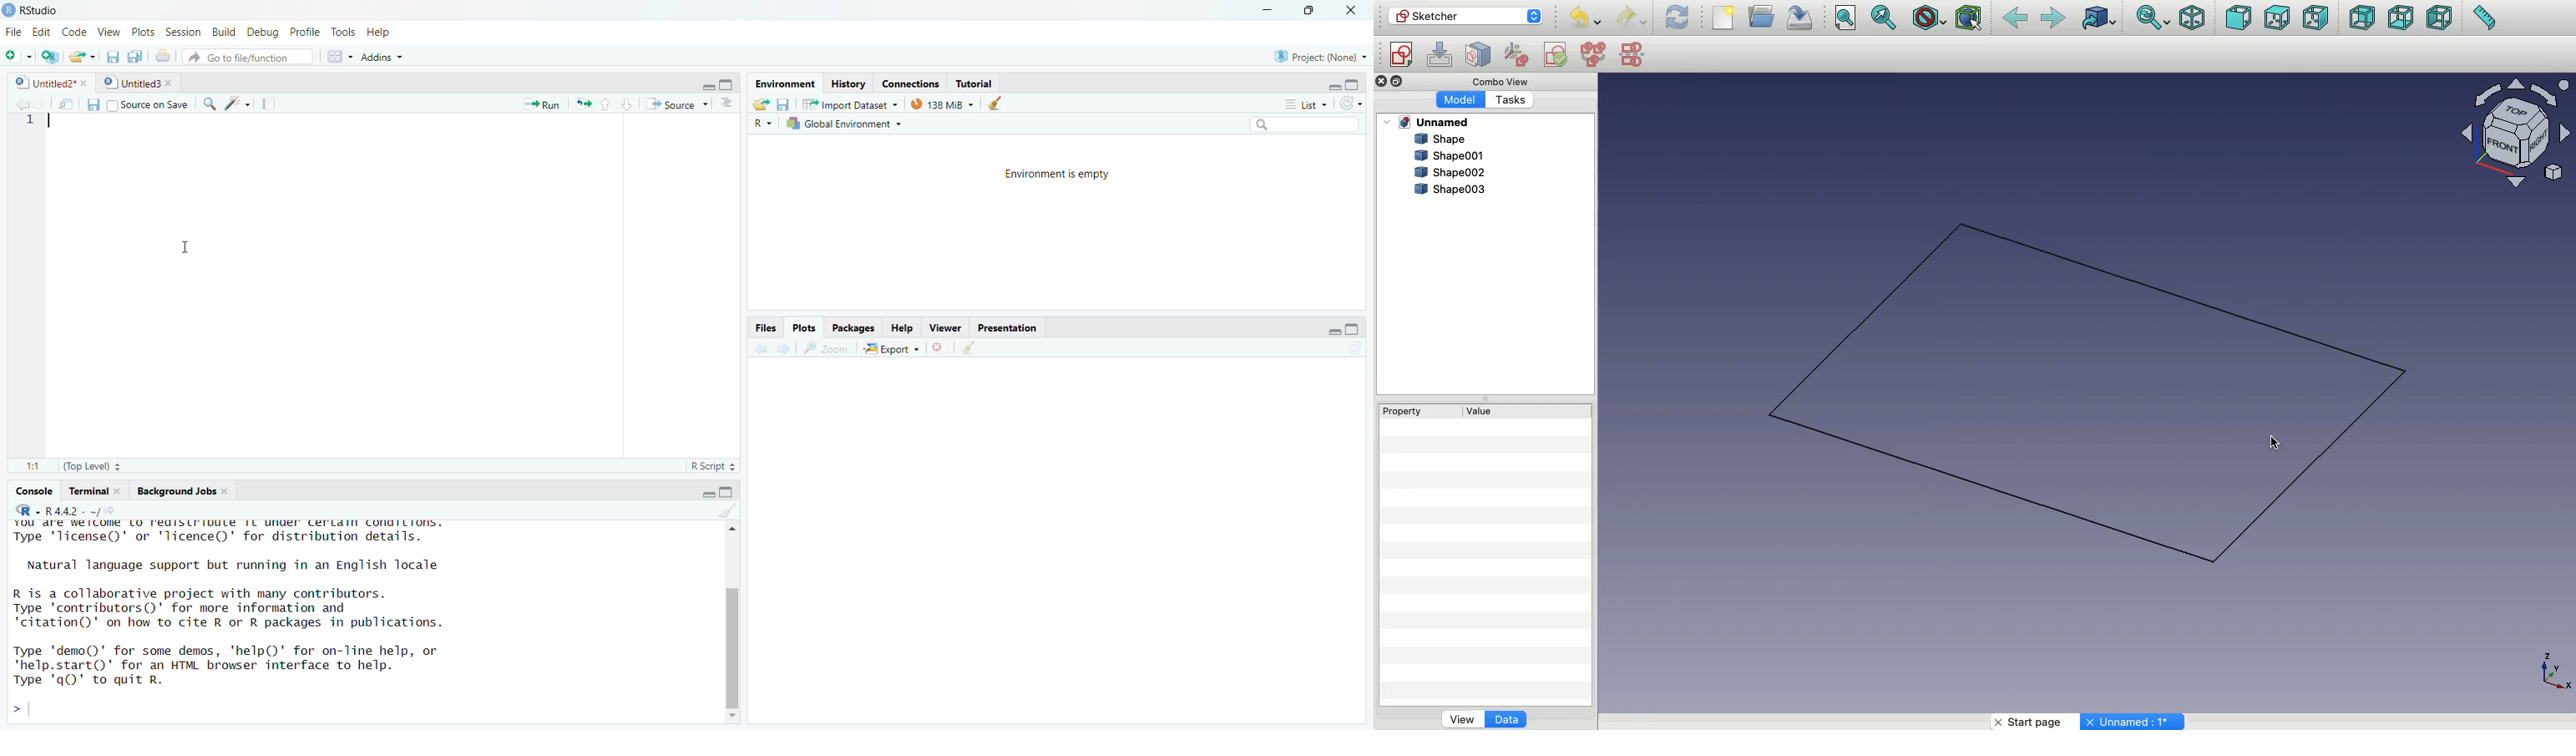 This screenshot has width=2576, height=756. I want to click on up/down, so click(613, 104).